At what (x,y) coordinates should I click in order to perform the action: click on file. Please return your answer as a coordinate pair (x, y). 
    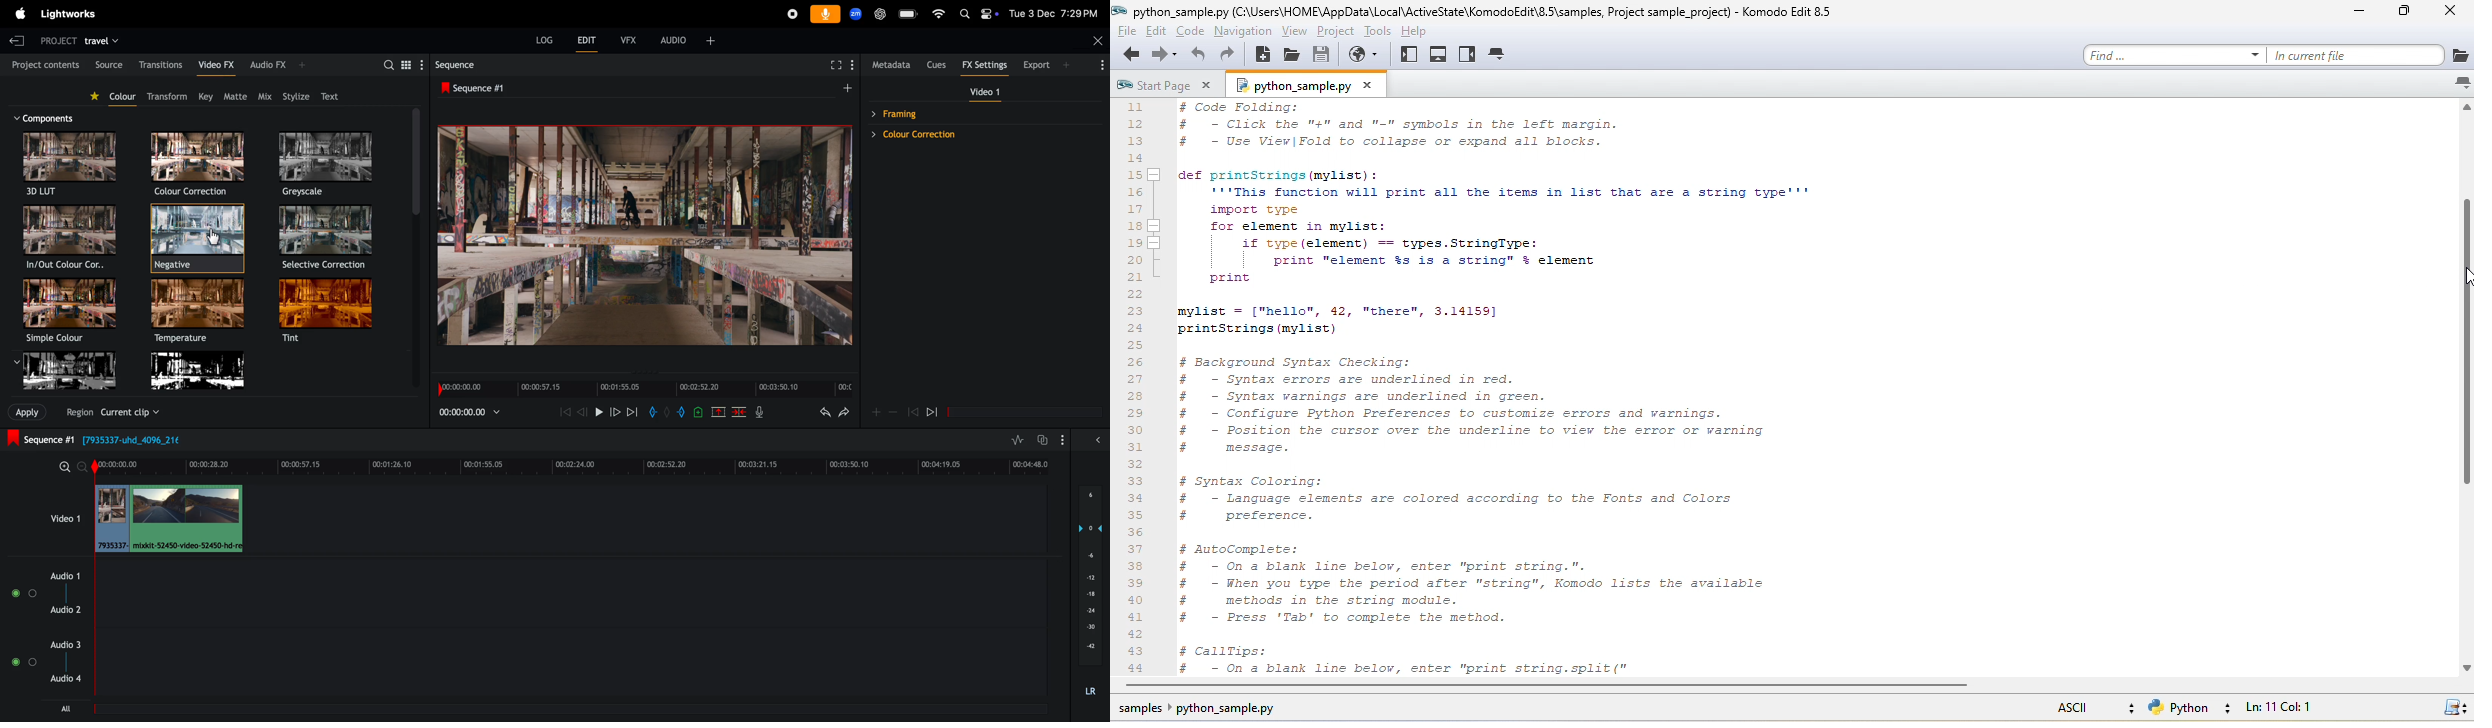
    Looking at the image, I should click on (1125, 31).